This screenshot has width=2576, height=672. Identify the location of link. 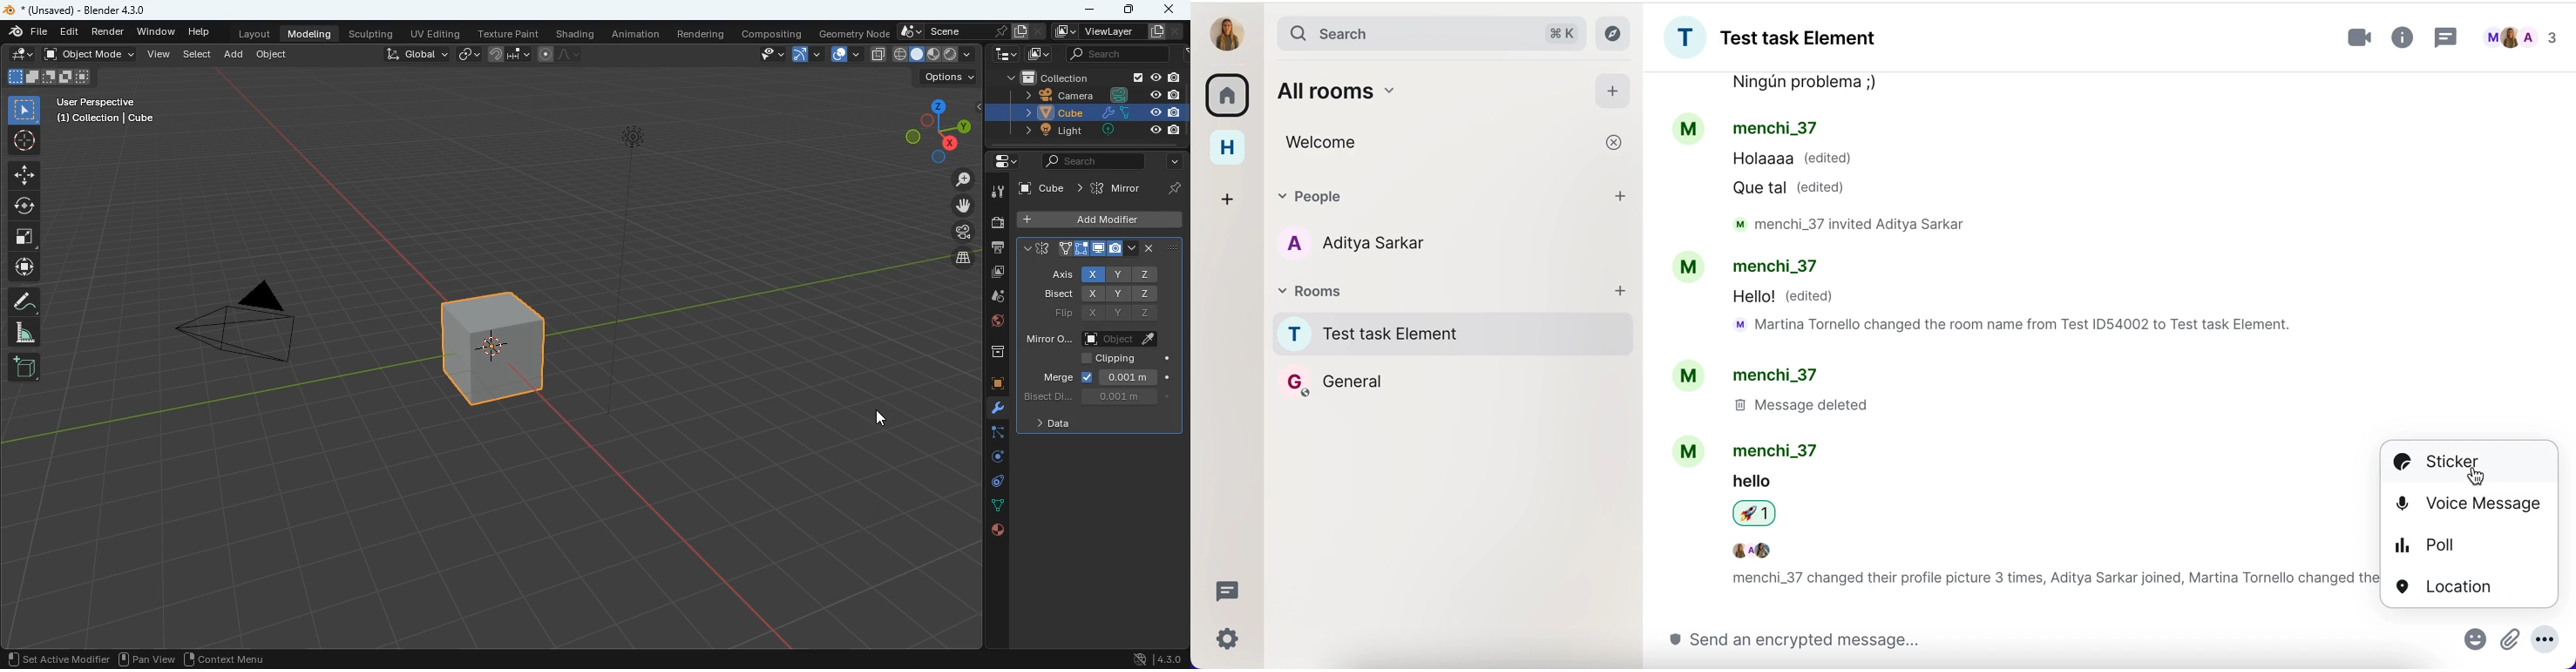
(471, 55).